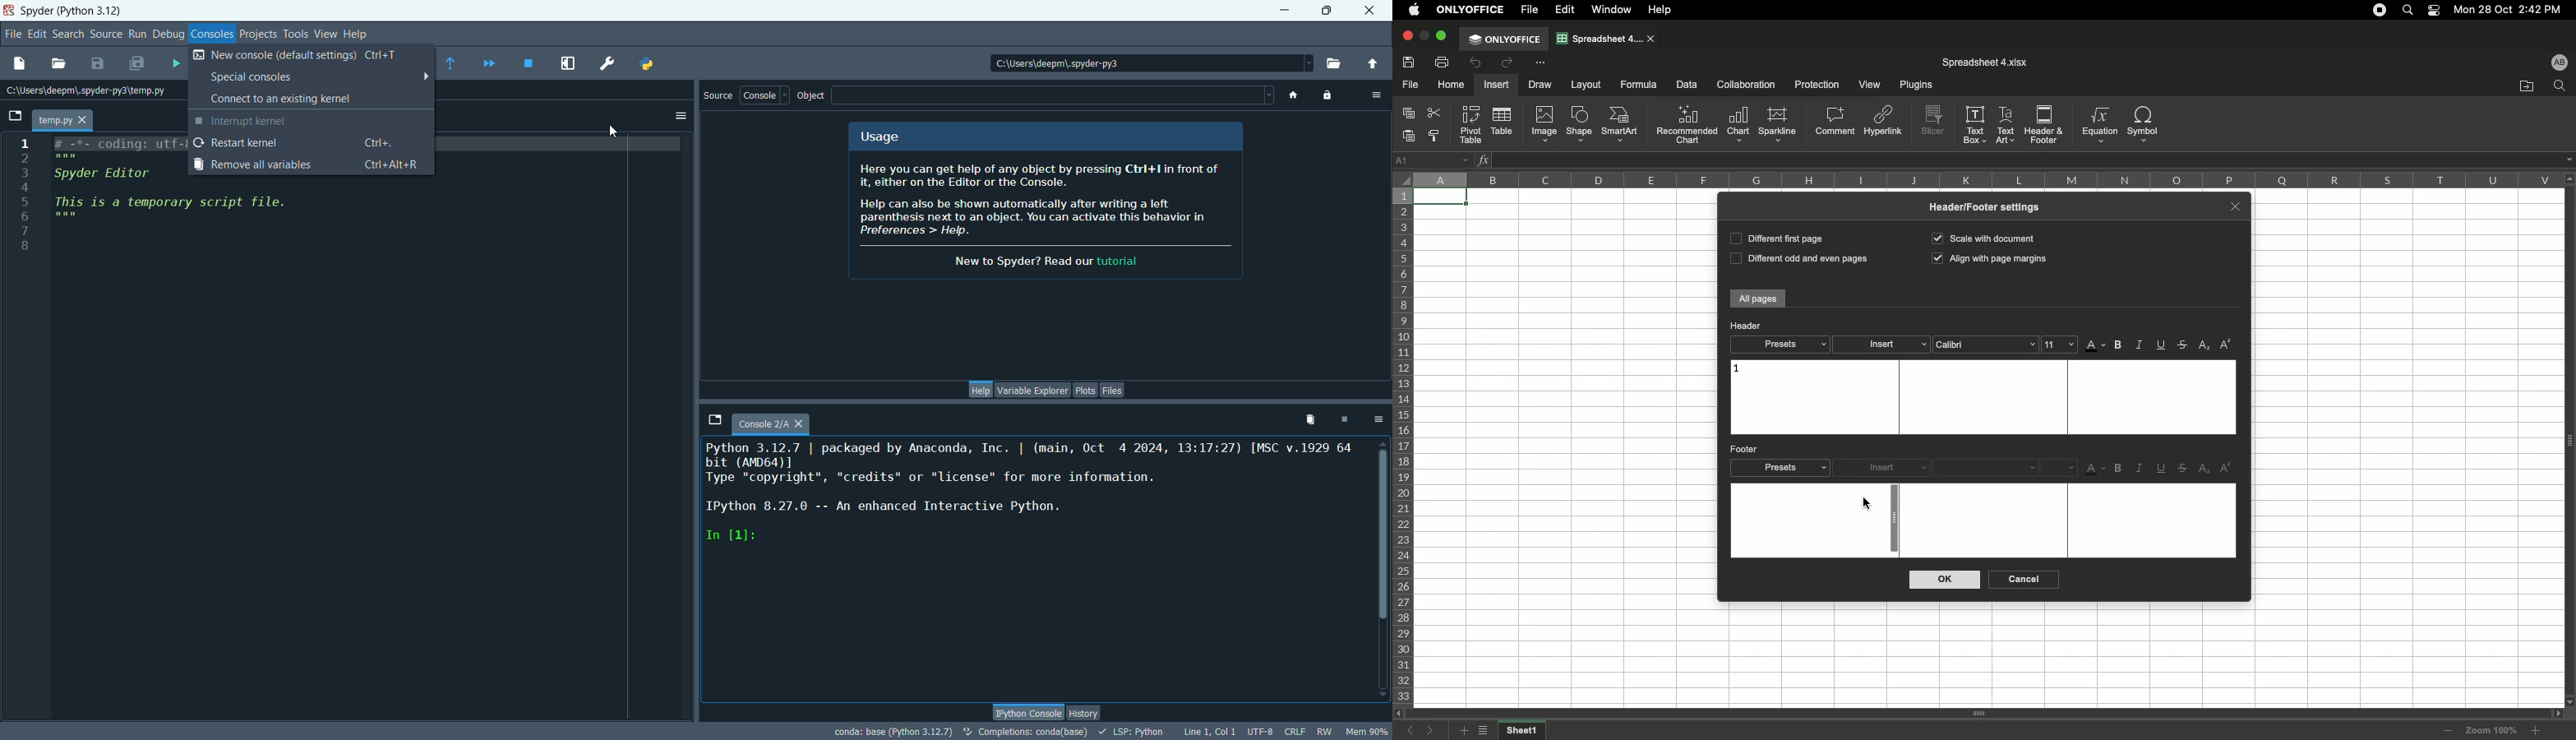 This screenshot has width=2576, height=756. I want to click on browse working directory, so click(1335, 59).